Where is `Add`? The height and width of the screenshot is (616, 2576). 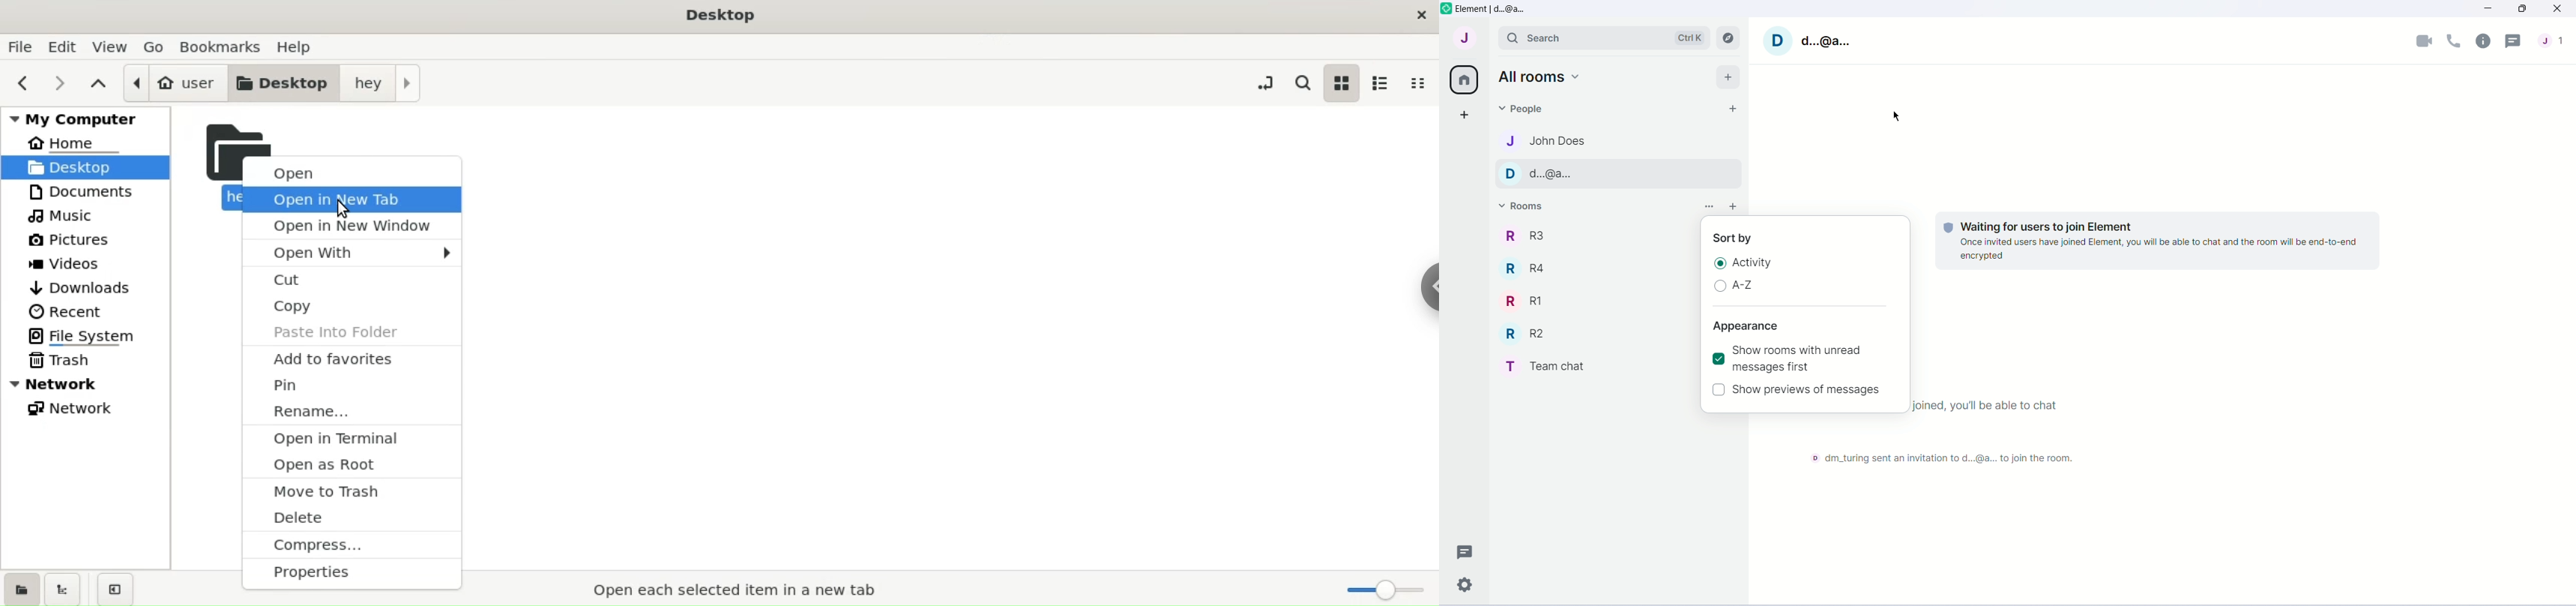
Add is located at coordinates (1728, 76).